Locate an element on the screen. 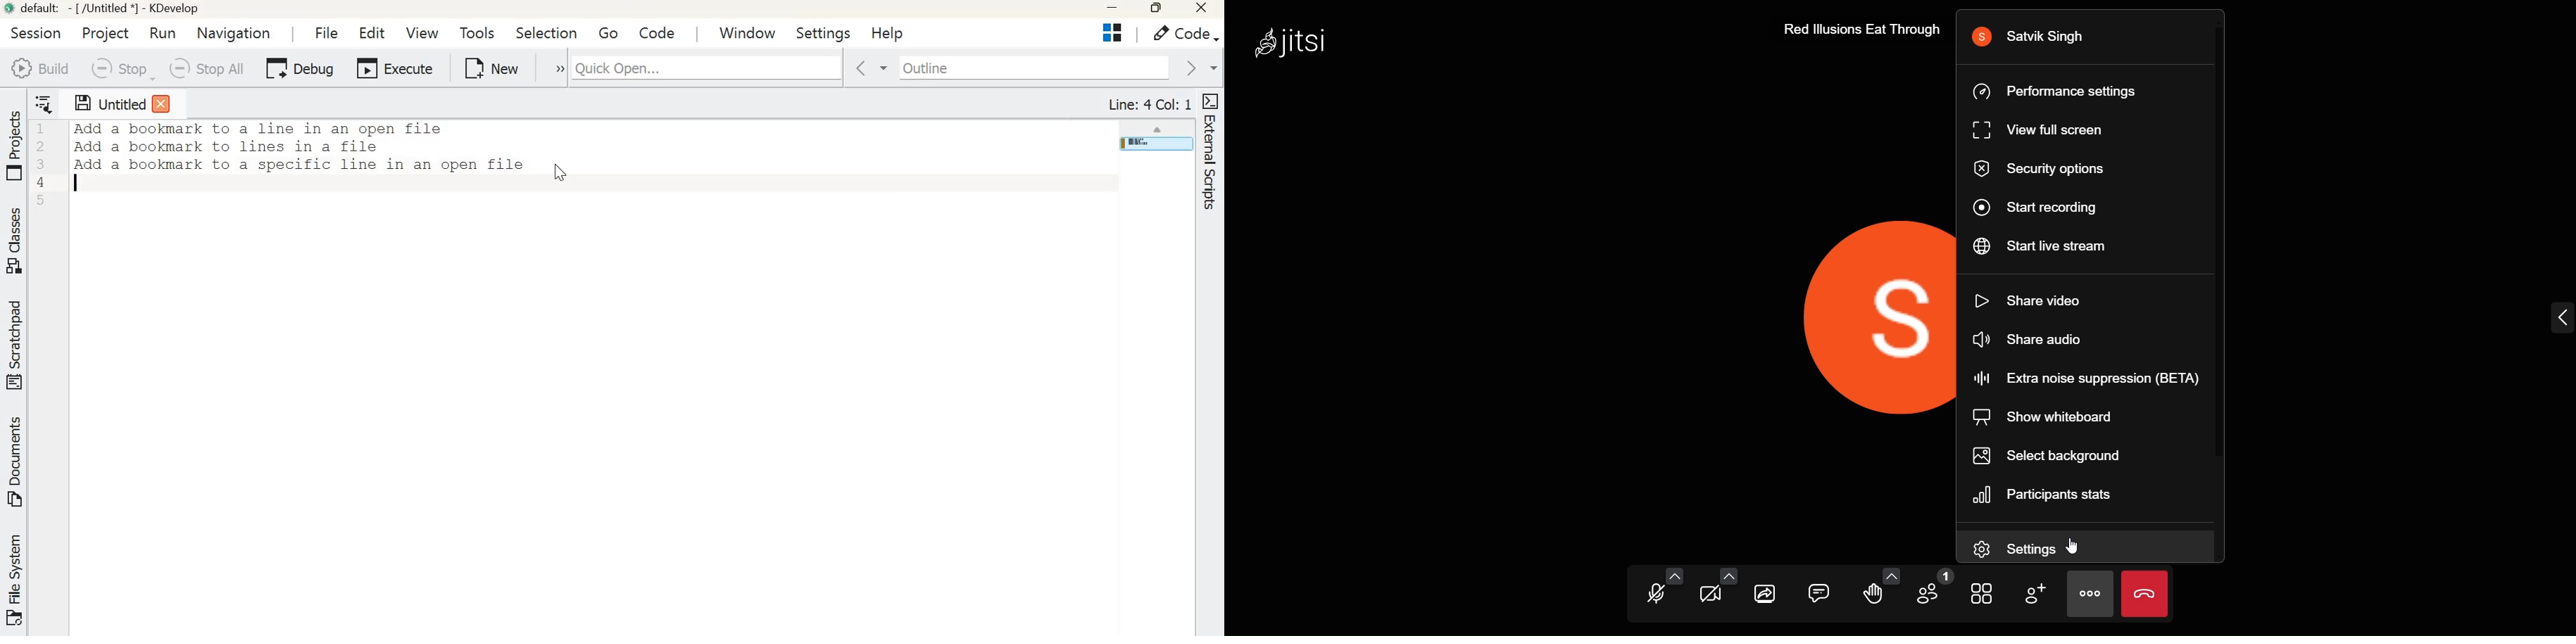 This screenshot has width=2576, height=644. start live stream is located at coordinates (2044, 247).